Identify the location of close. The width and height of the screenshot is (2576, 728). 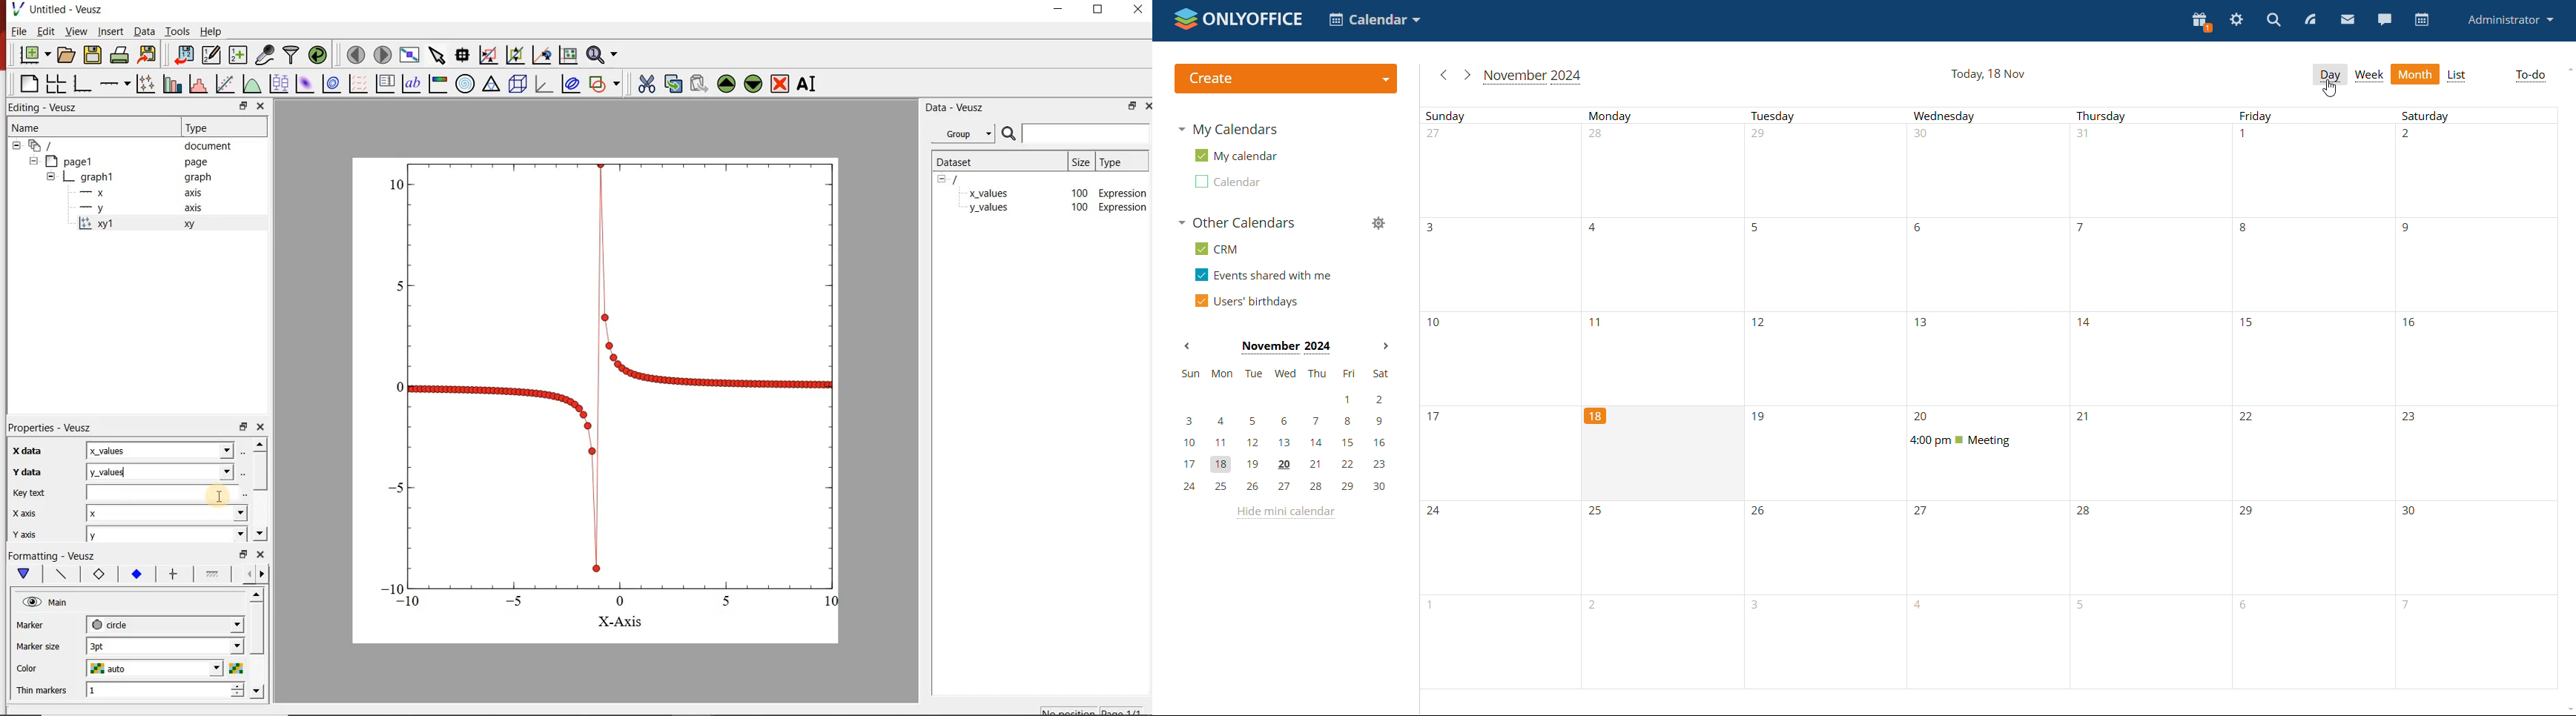
(262, 427).